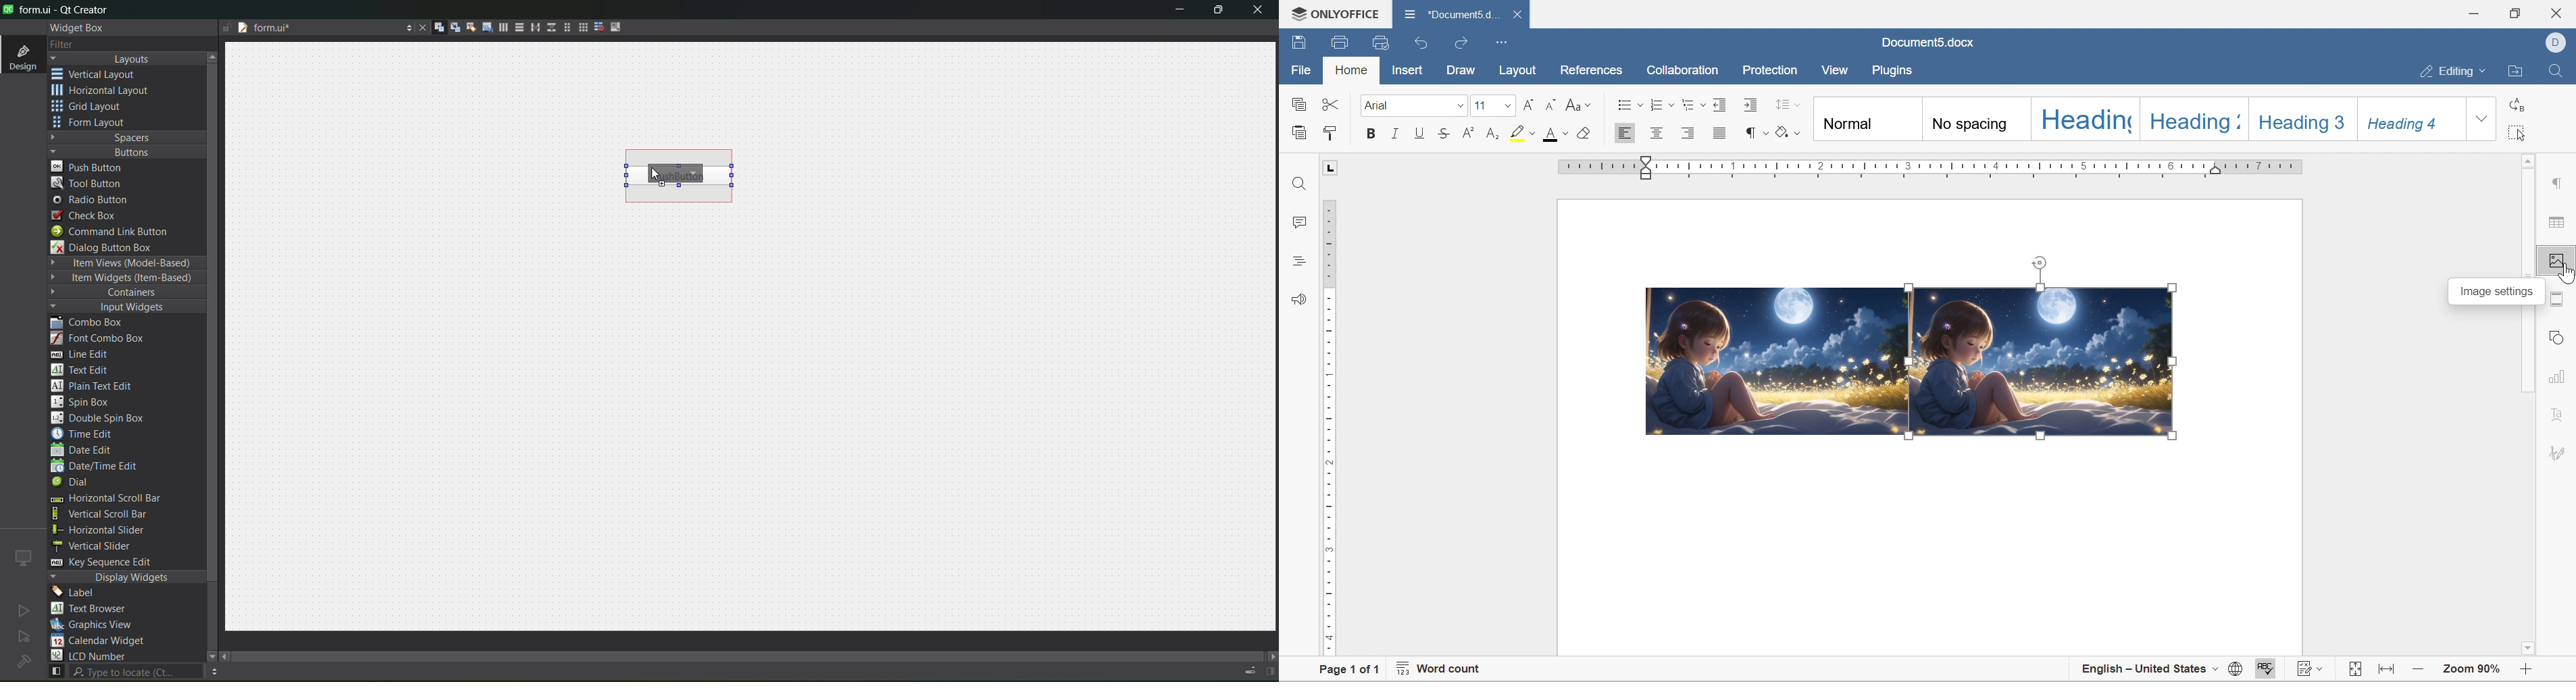 Image resolution: width=2576 pixels, height=700 pixels. I want to click on types of headings, so click(2136, 119).